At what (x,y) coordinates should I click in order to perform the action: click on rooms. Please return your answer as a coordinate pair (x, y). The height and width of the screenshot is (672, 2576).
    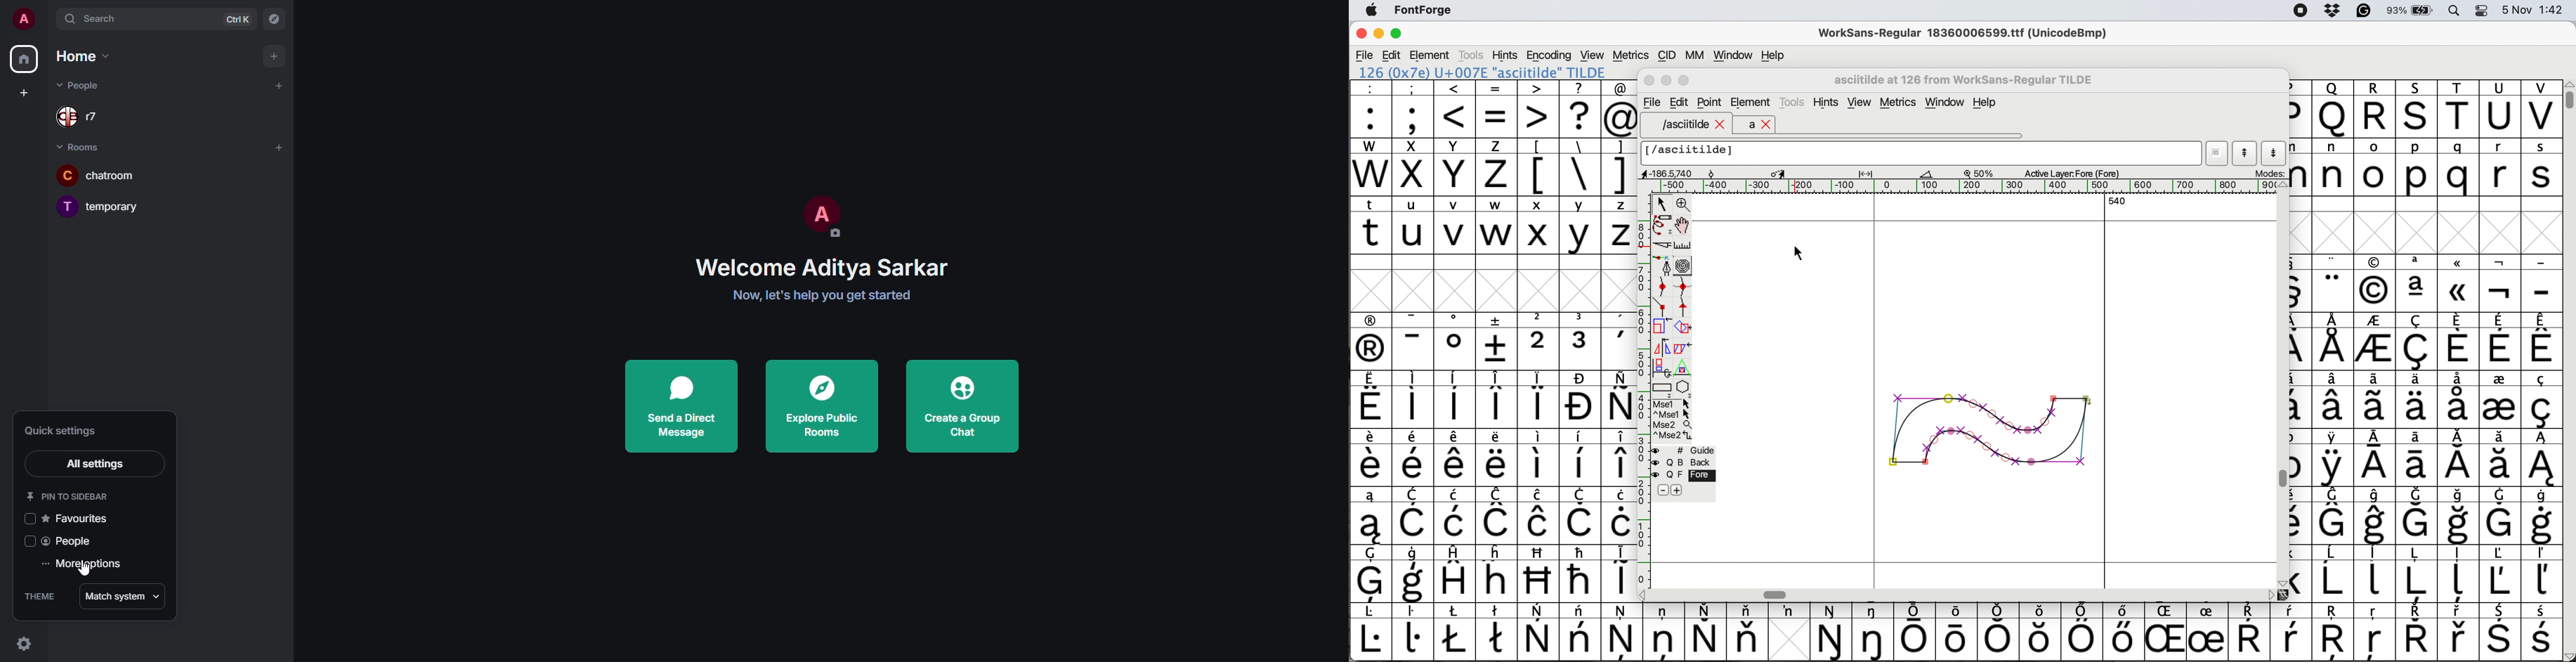
    Looking at the image, I should click on (85, 148).